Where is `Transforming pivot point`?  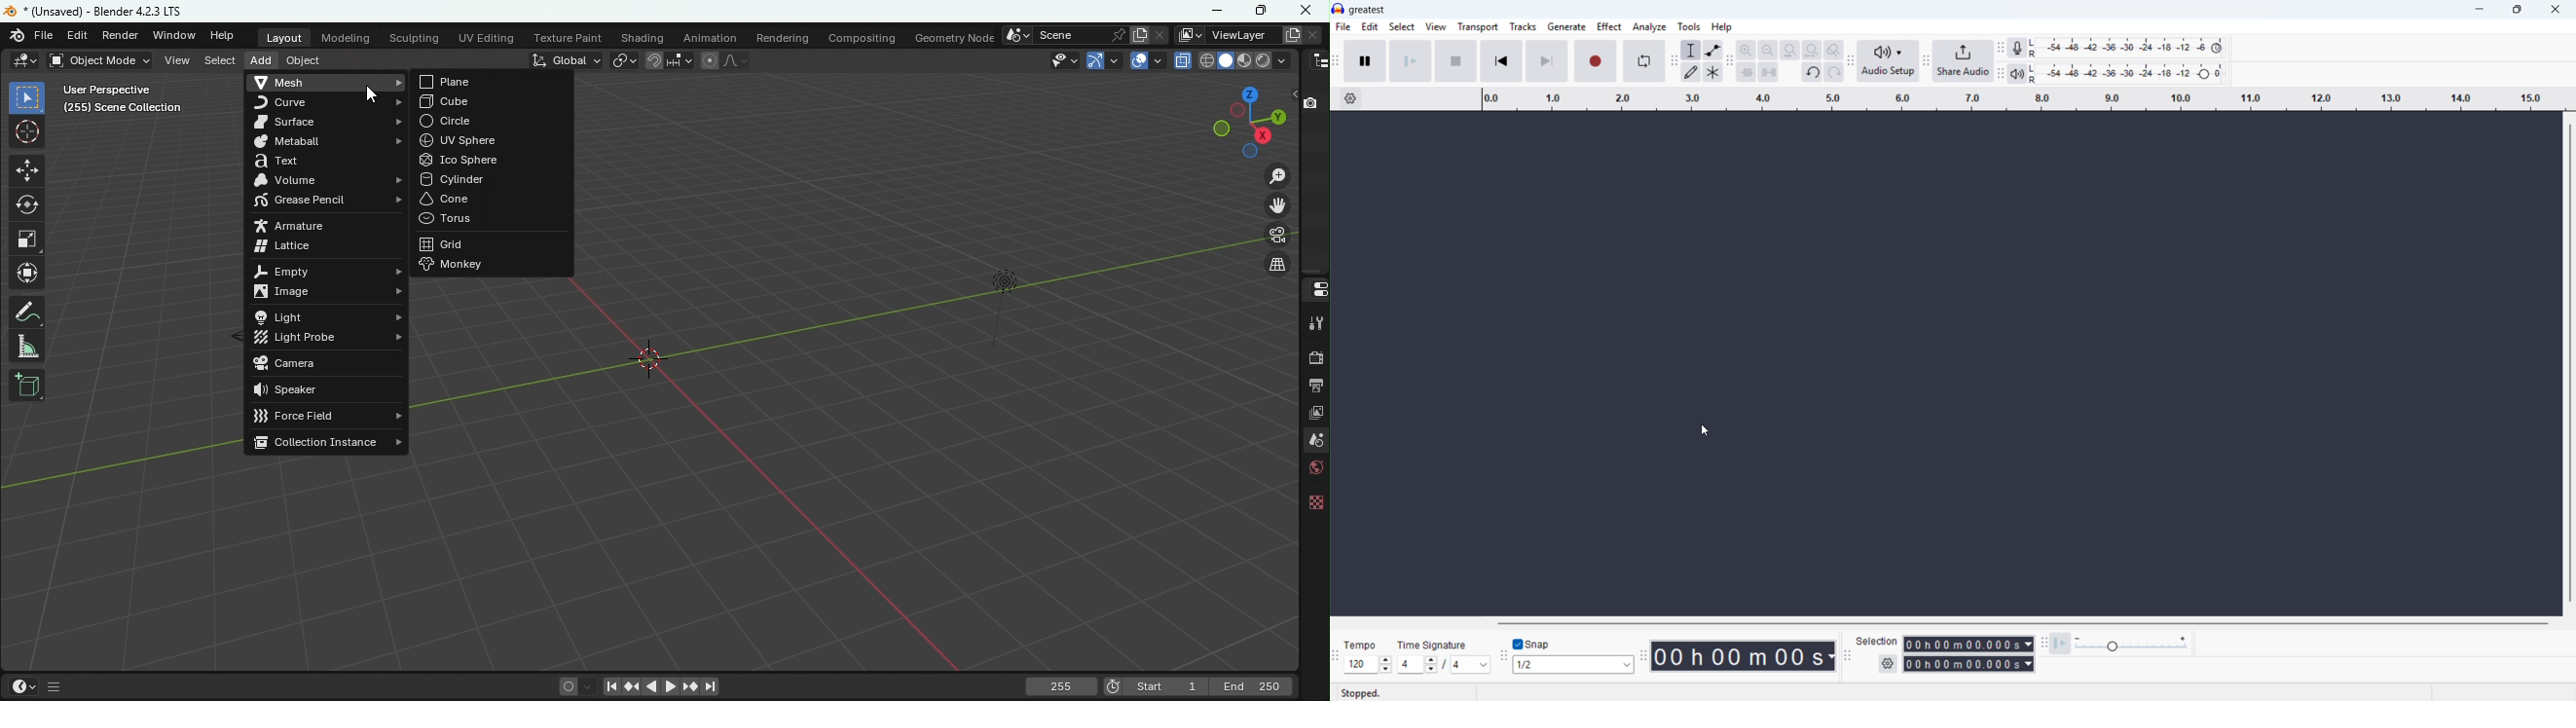 Transforming pivot point is located at coordinates (623, 59).